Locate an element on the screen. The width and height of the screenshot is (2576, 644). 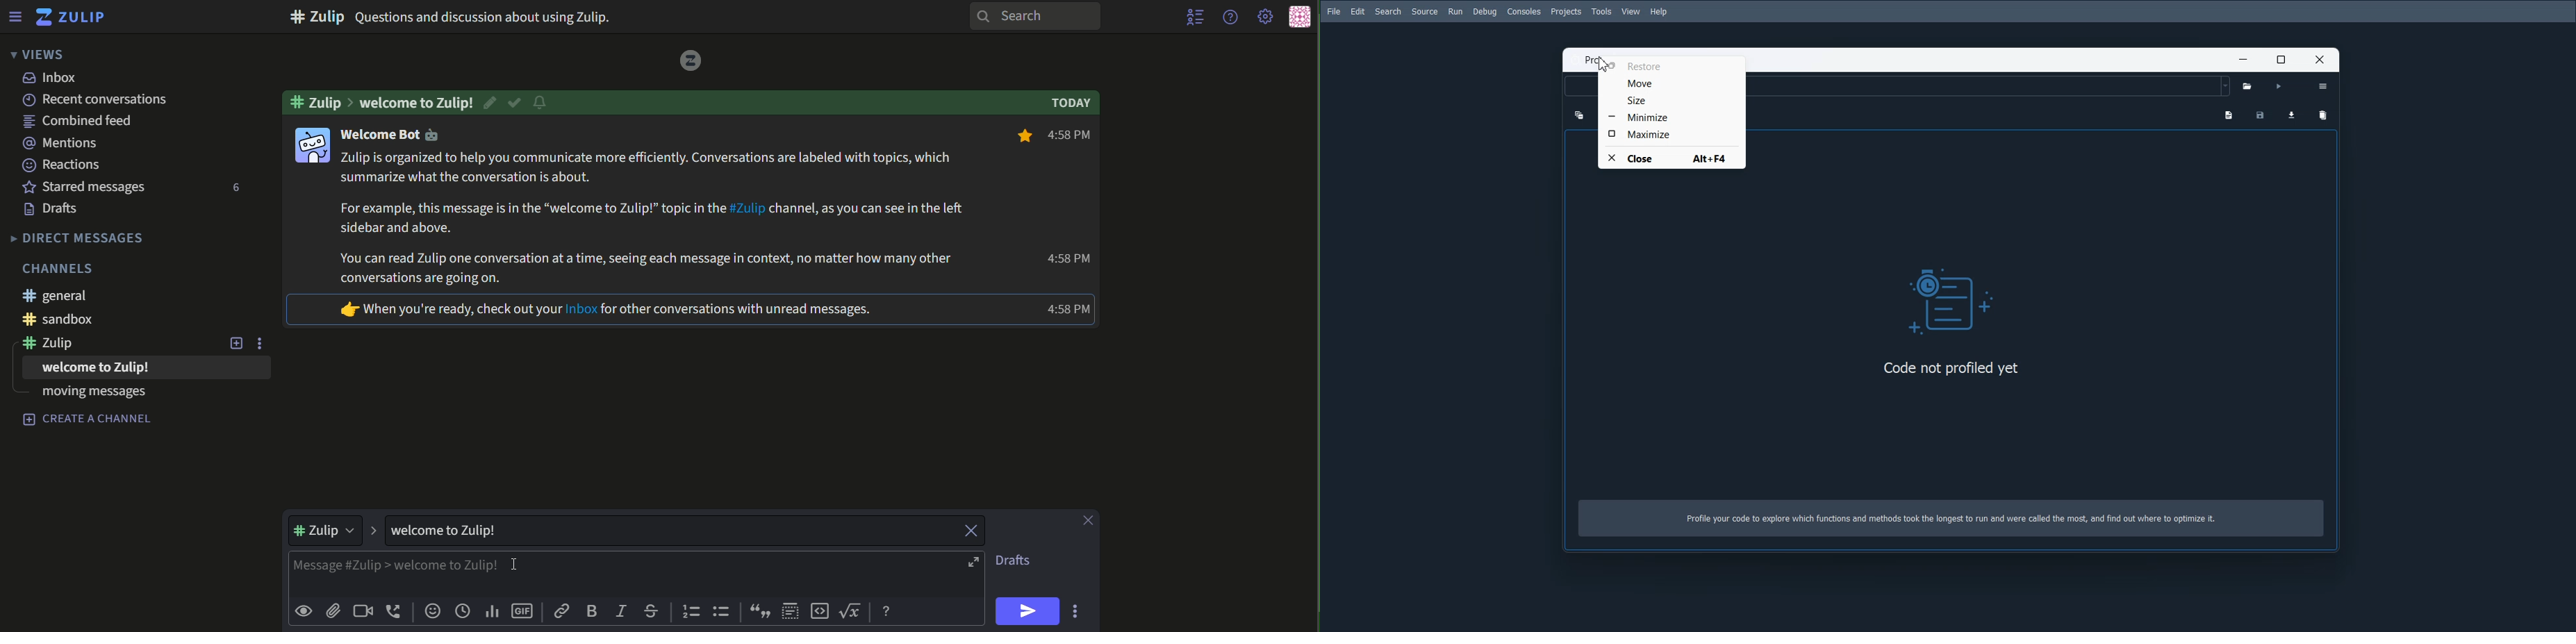
Show programs output is located at coordinates (2228, 114).